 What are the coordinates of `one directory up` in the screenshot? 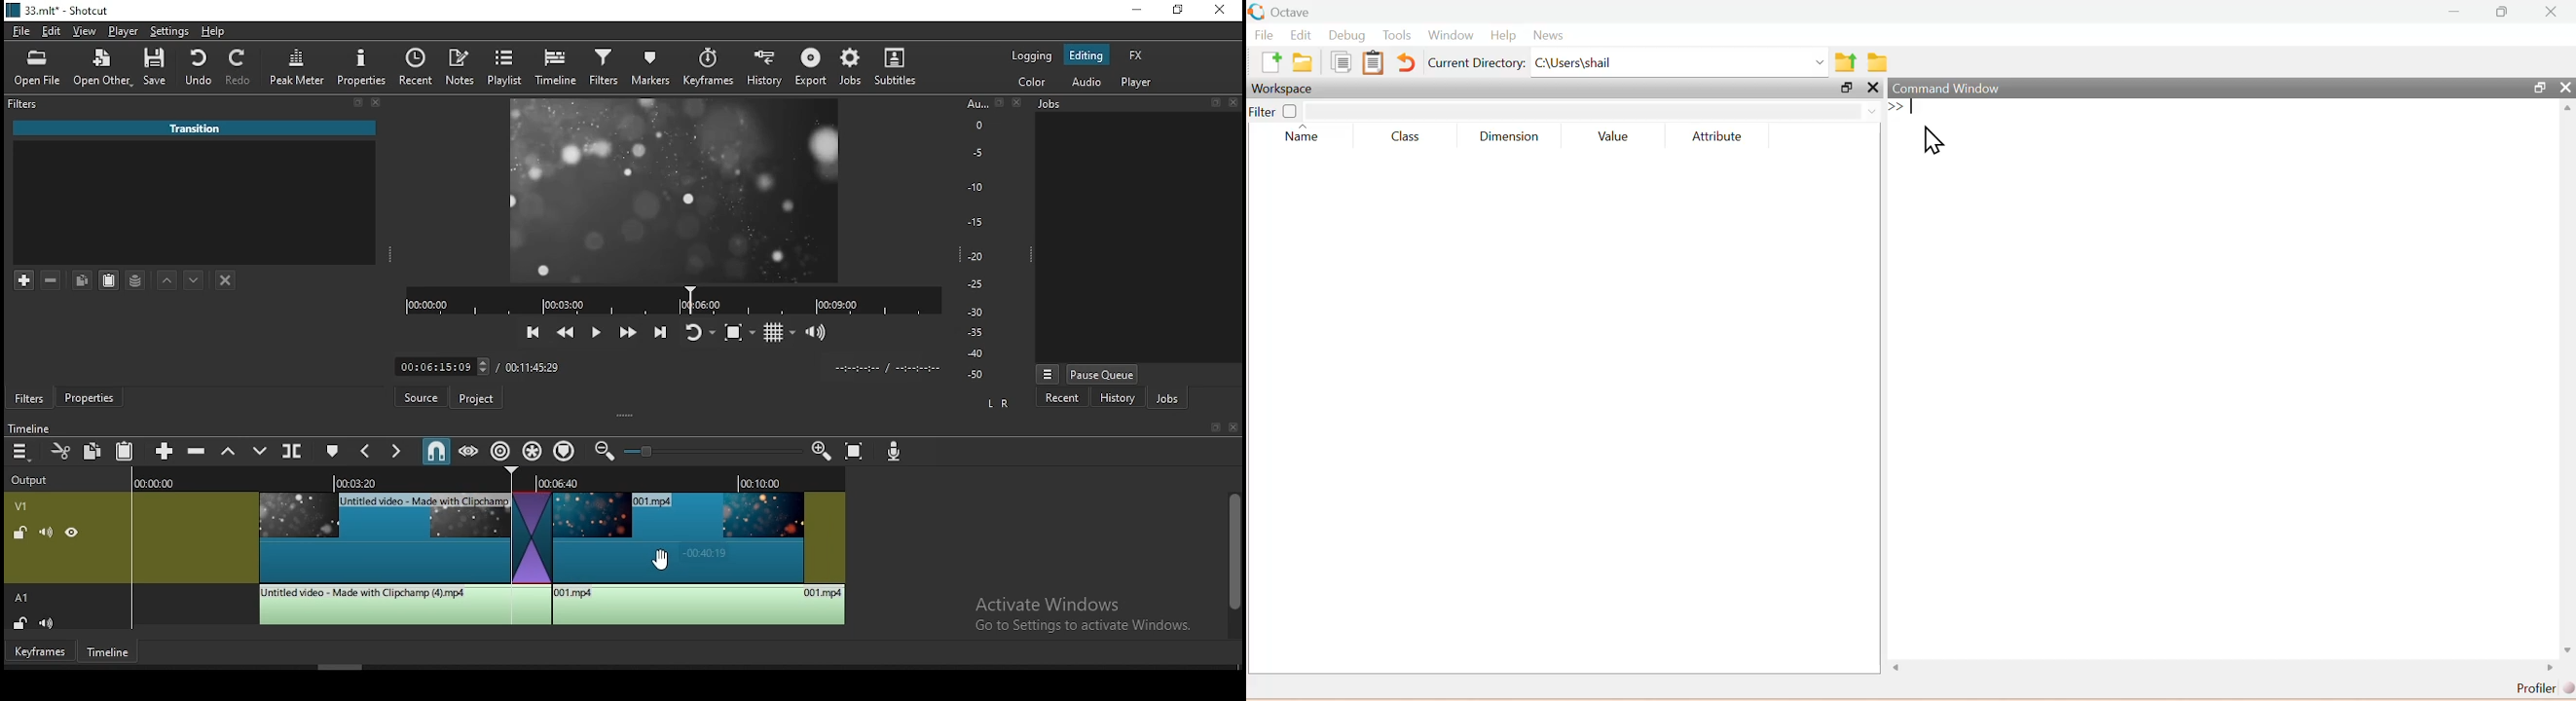 It's located at (1847, 63).